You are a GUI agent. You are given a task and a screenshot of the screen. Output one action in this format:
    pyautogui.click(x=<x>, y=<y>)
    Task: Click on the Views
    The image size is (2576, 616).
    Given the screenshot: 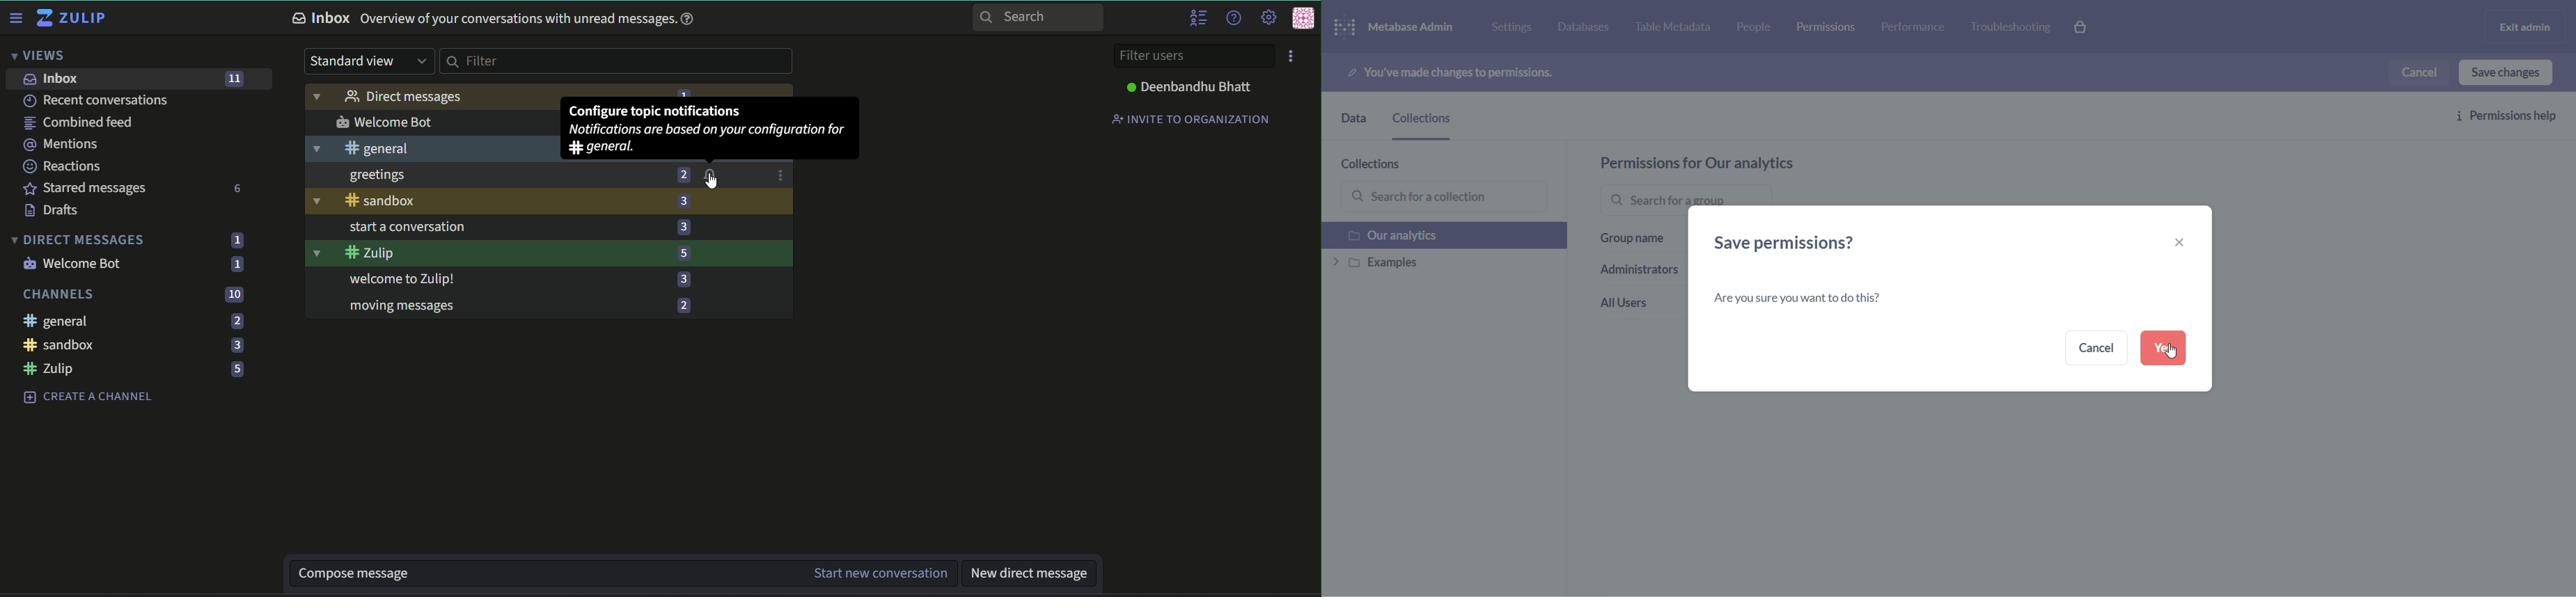 What is the action you would take?
    pyautogui.click(x=39, y=54)
    